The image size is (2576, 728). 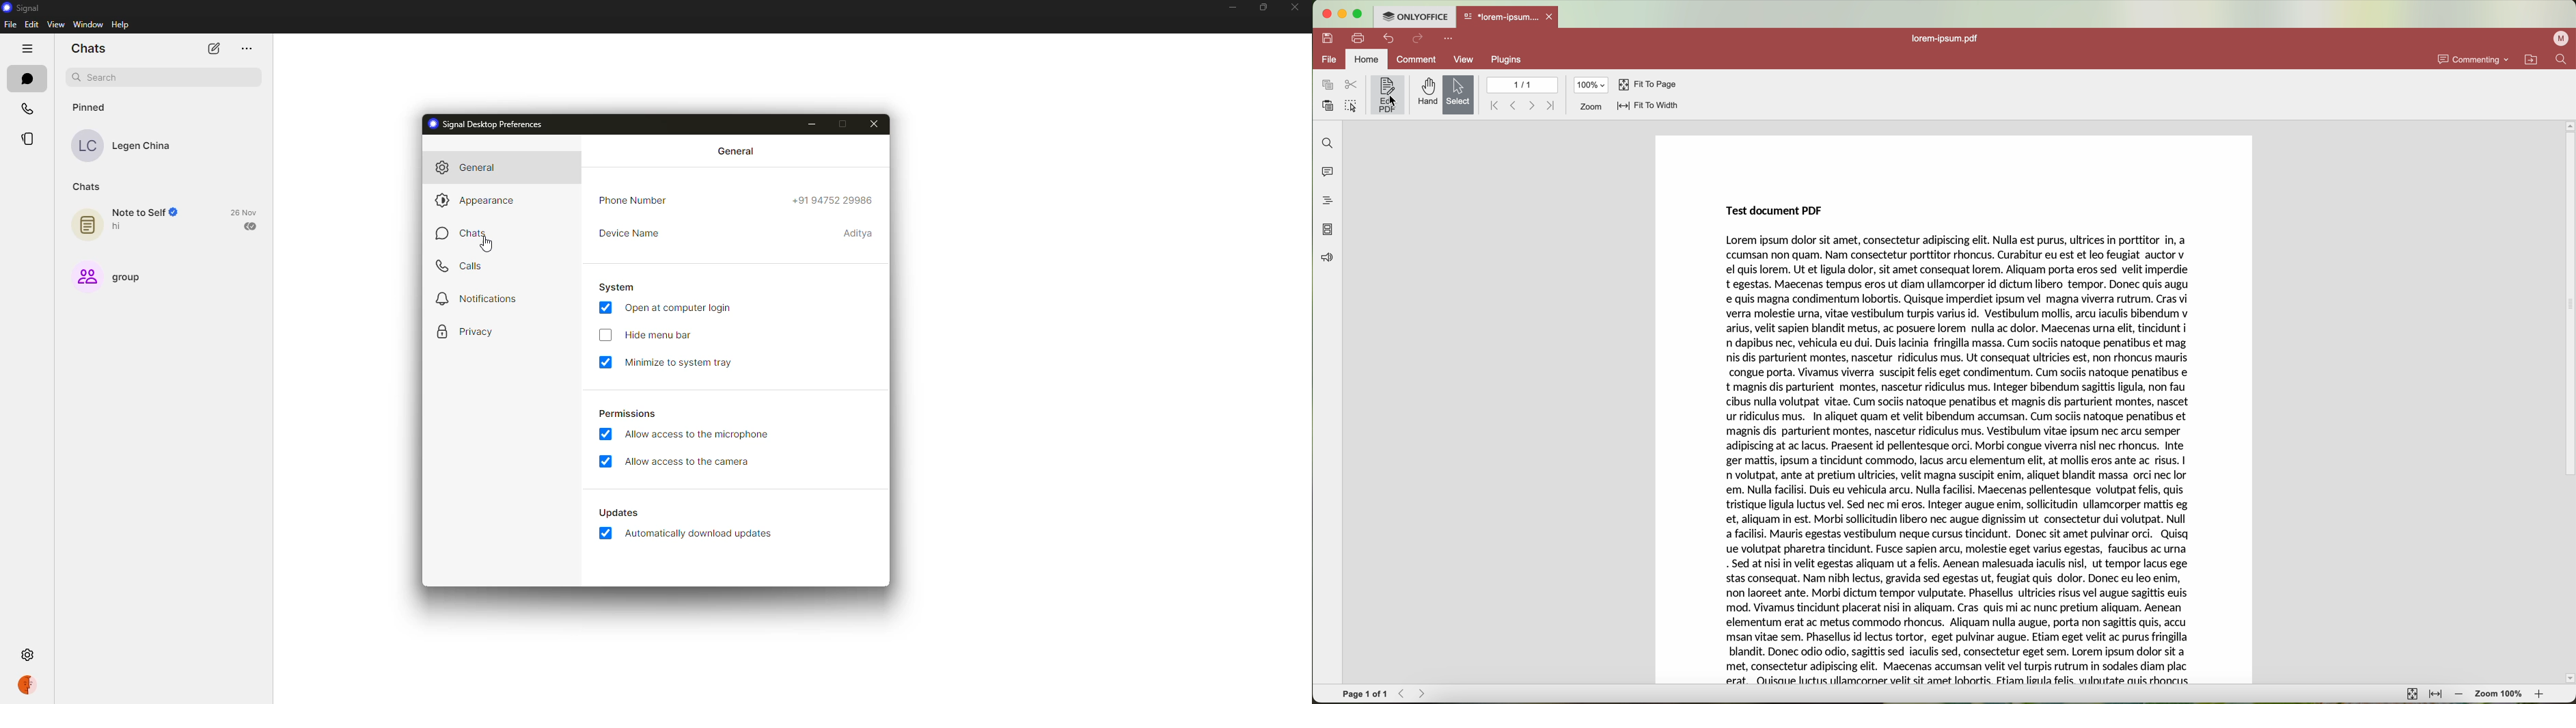 I want to click on settings, so click(x=29, y=655).